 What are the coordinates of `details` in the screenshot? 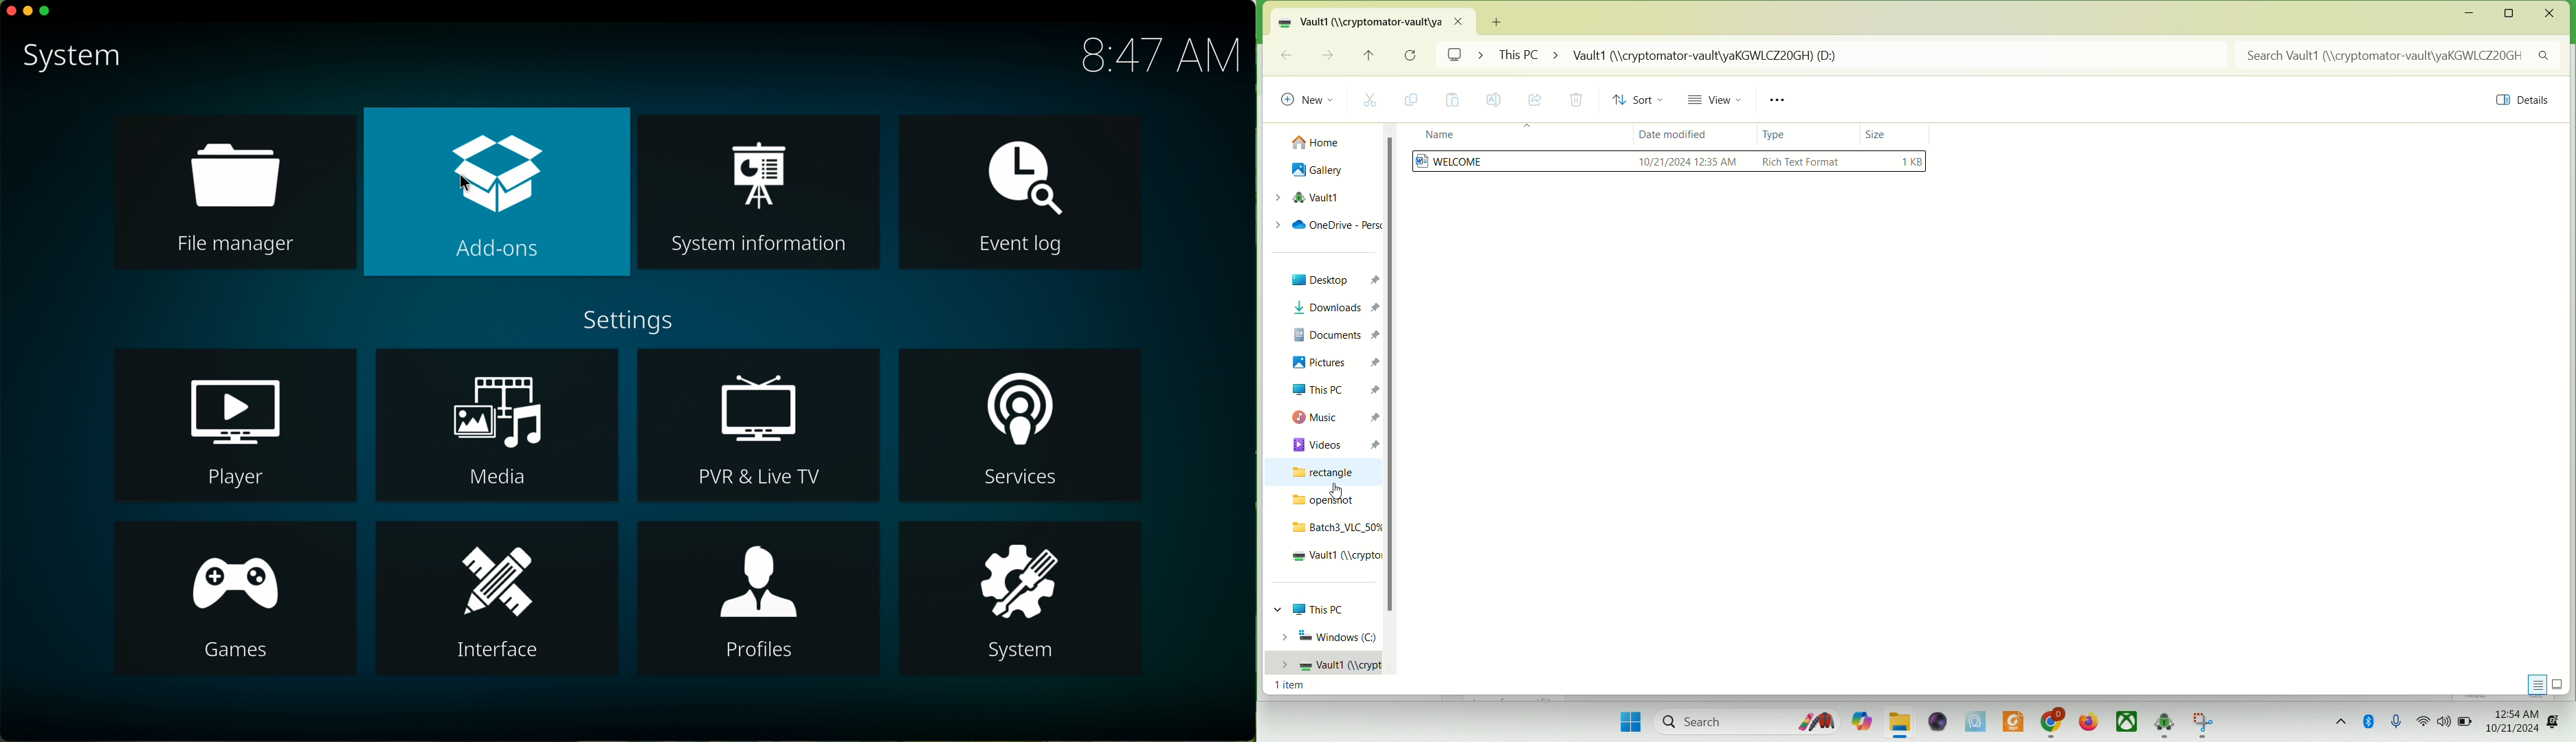 It's located at (2518, 102).